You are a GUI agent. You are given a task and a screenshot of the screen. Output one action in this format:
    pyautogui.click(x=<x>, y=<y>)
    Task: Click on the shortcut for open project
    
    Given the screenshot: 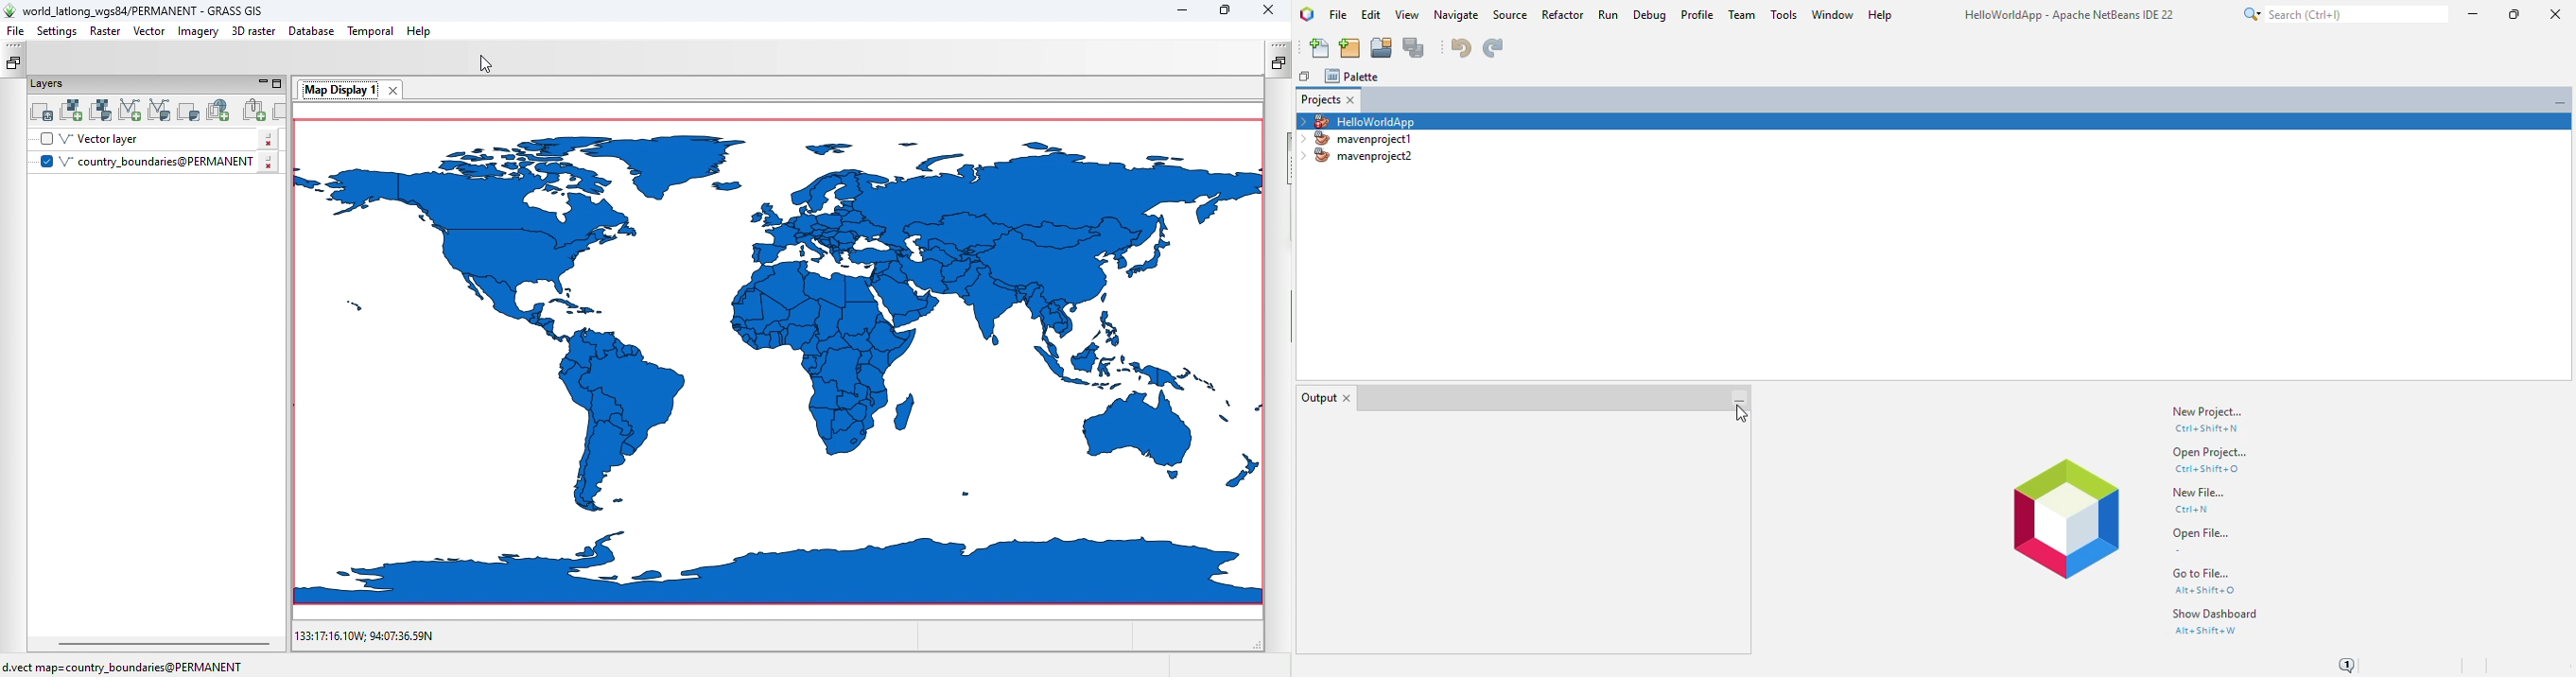 What is the action you would take?
    pyautogui.click(x=2207, y=468)
    